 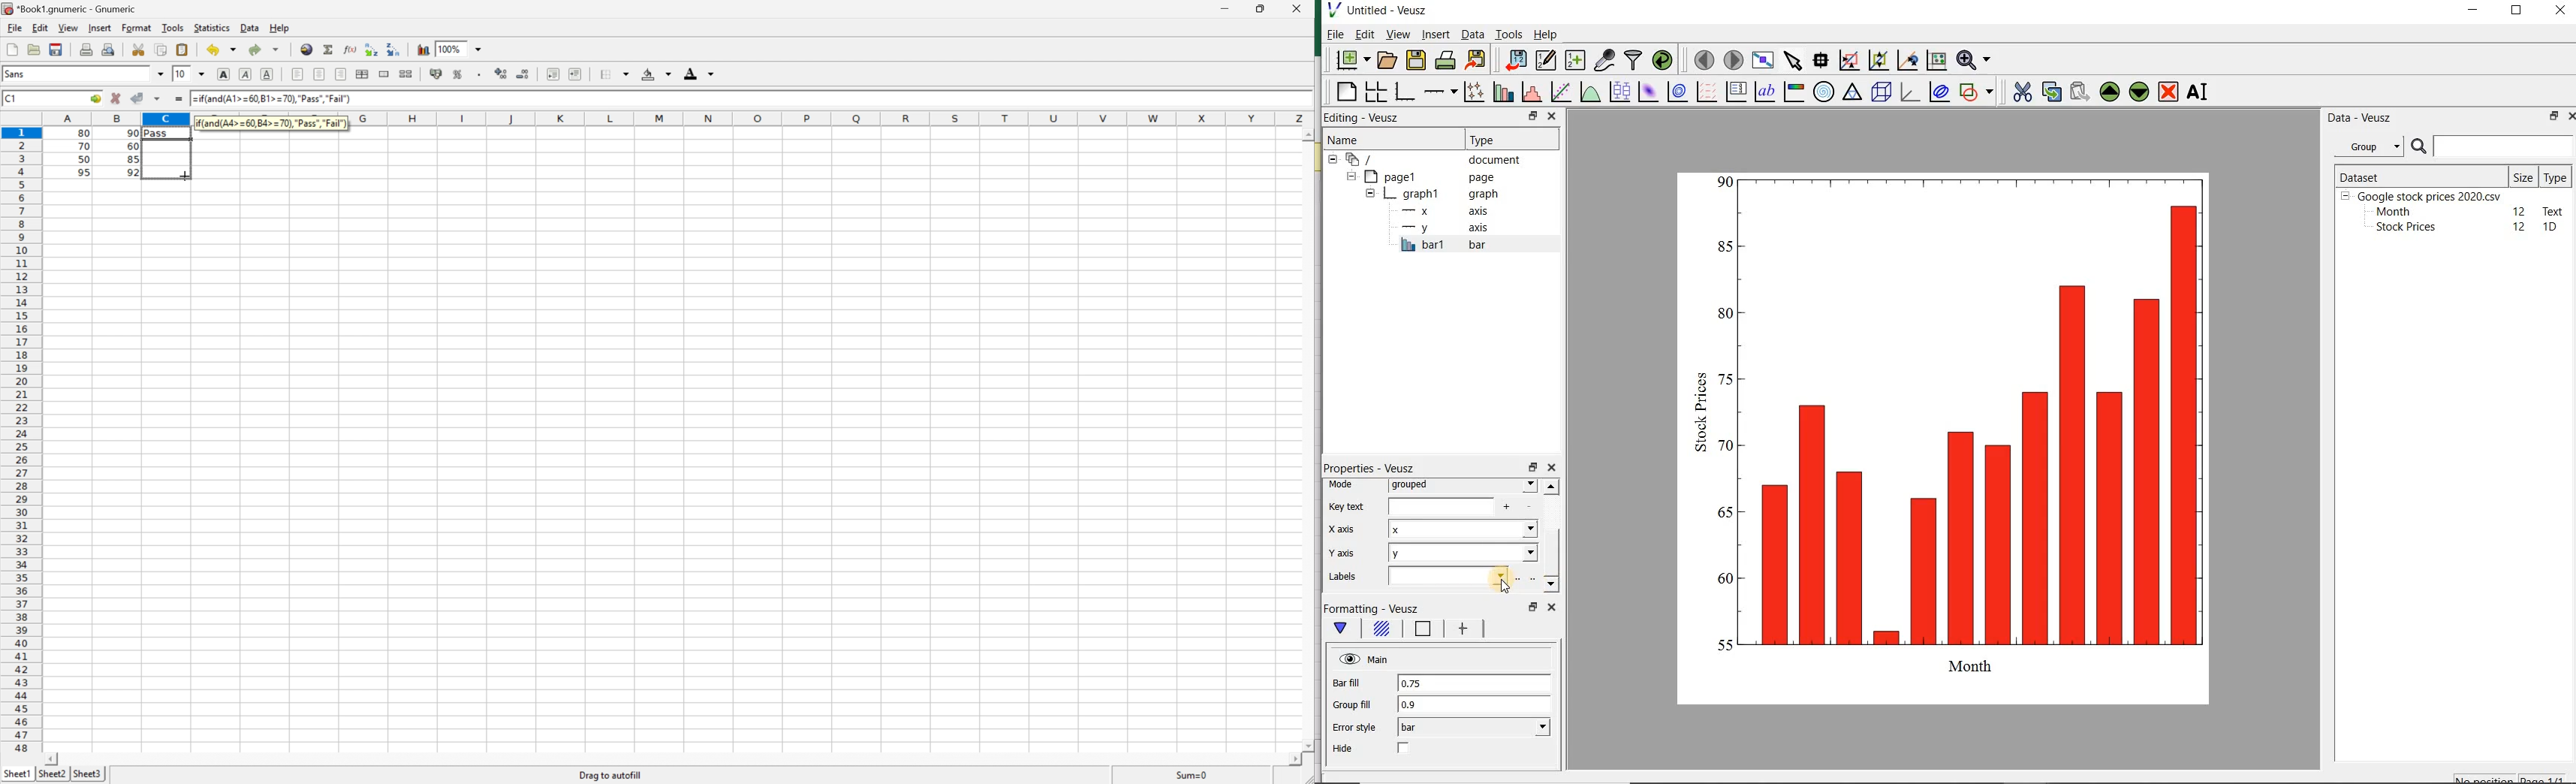 I want to click on Hide, so click(x=1342, y=748).